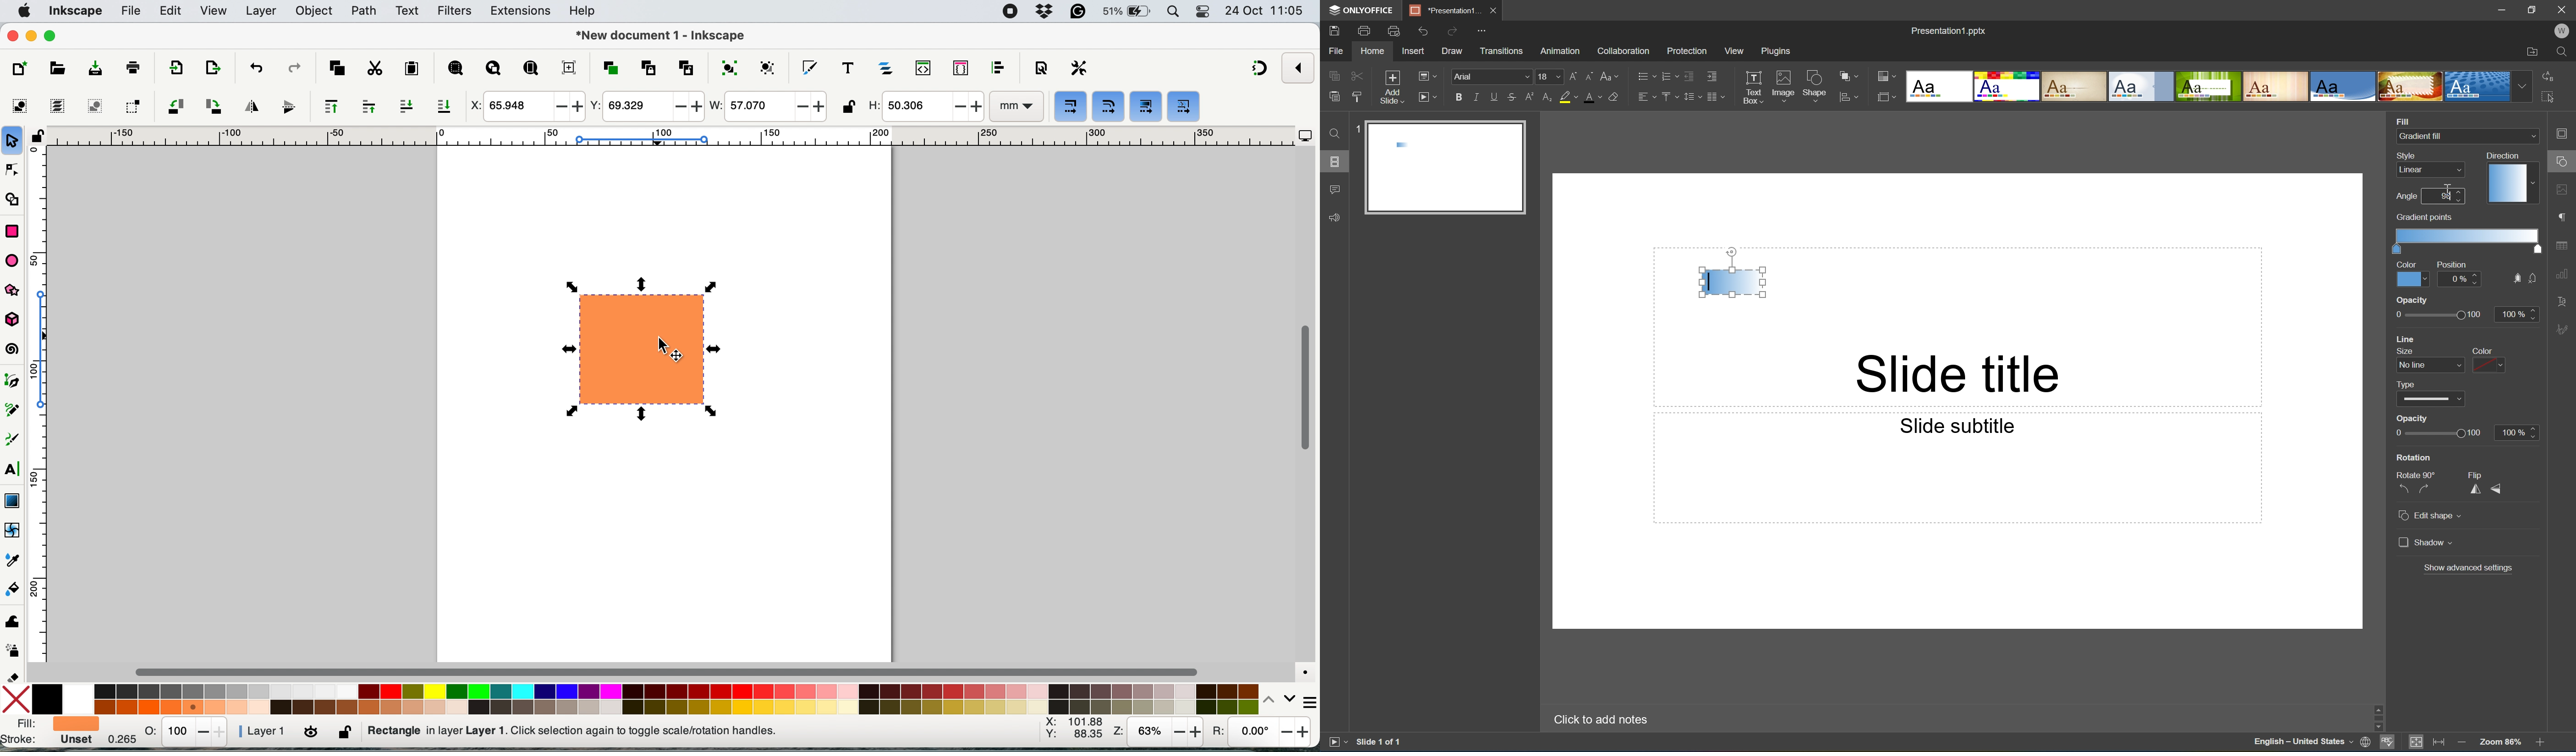 Image resolution: width=2576 pixels, height=756 pixels. Describe the element at coordinates (1356, 75) in the screenshot. I see `Cut` at that location.